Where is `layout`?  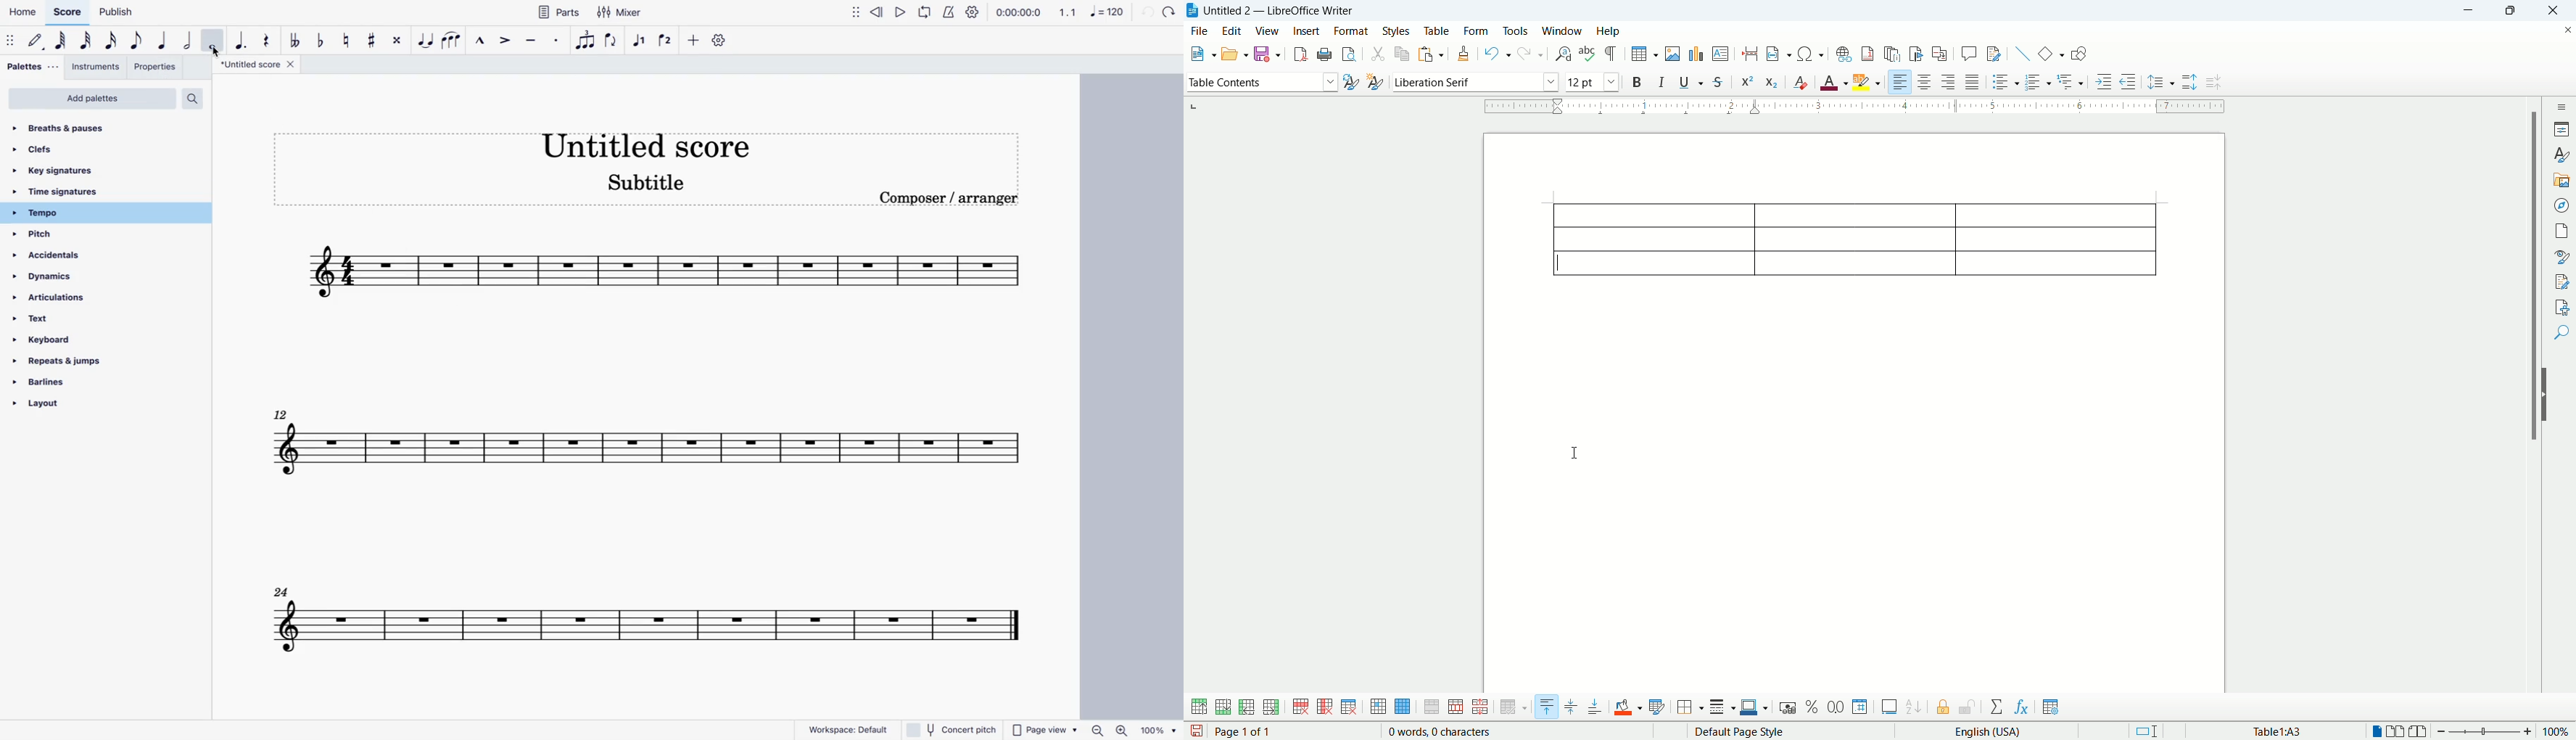 layout is located at coordinates (79, 407).